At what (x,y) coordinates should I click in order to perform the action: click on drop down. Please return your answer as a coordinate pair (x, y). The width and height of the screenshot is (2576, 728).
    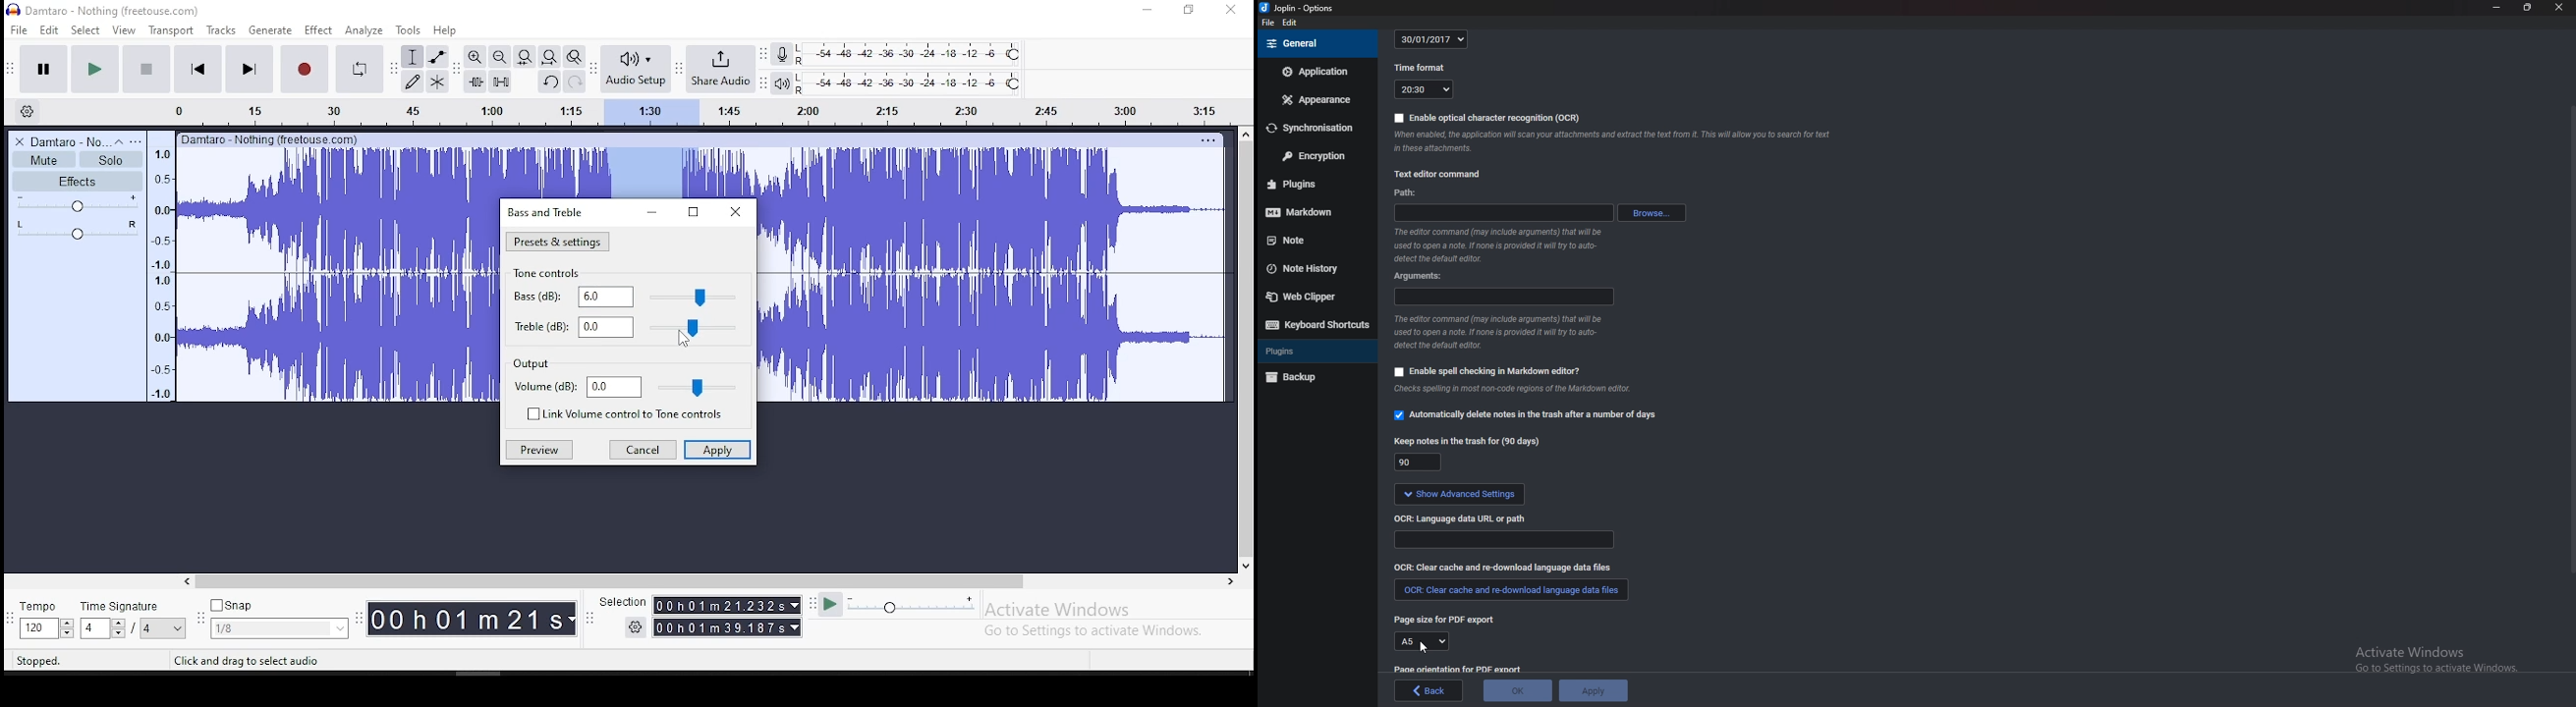
    Looking at the image, I should click on (797, 627).